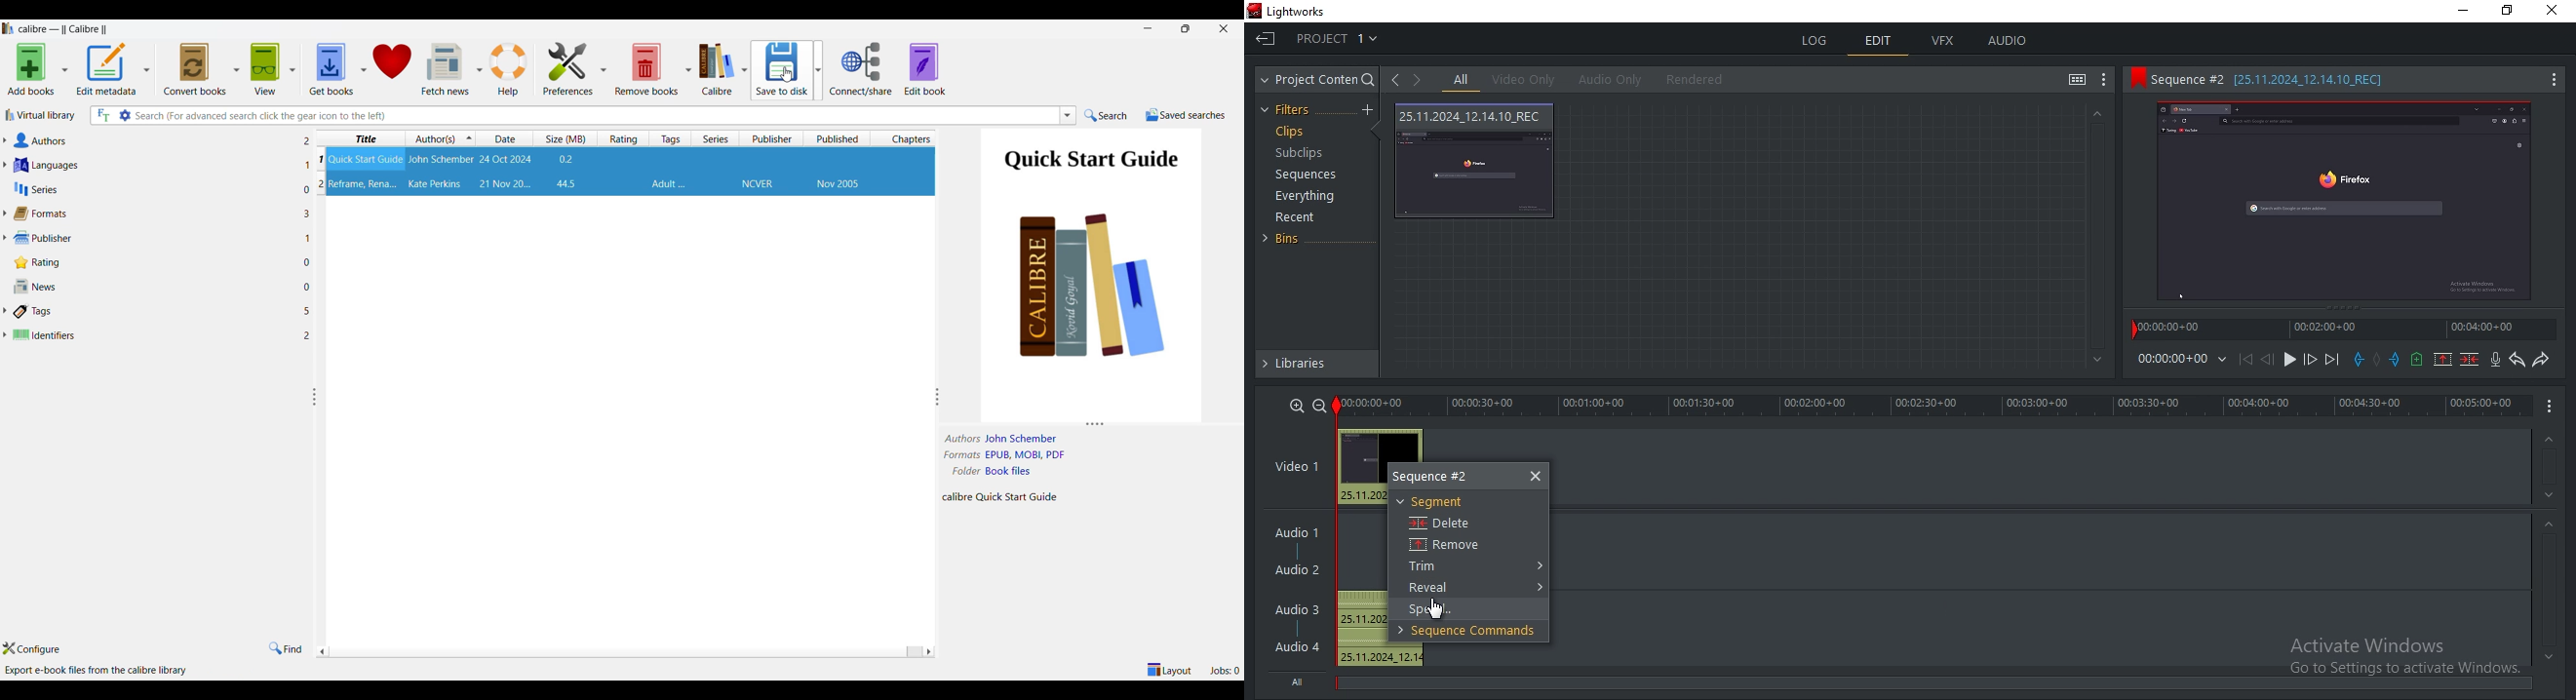 The height and width of the screenshot is (700, 2576). What do you see at coordinates (322, 161) in the screenshot?
I see `1` at bounding box center [322, 161].